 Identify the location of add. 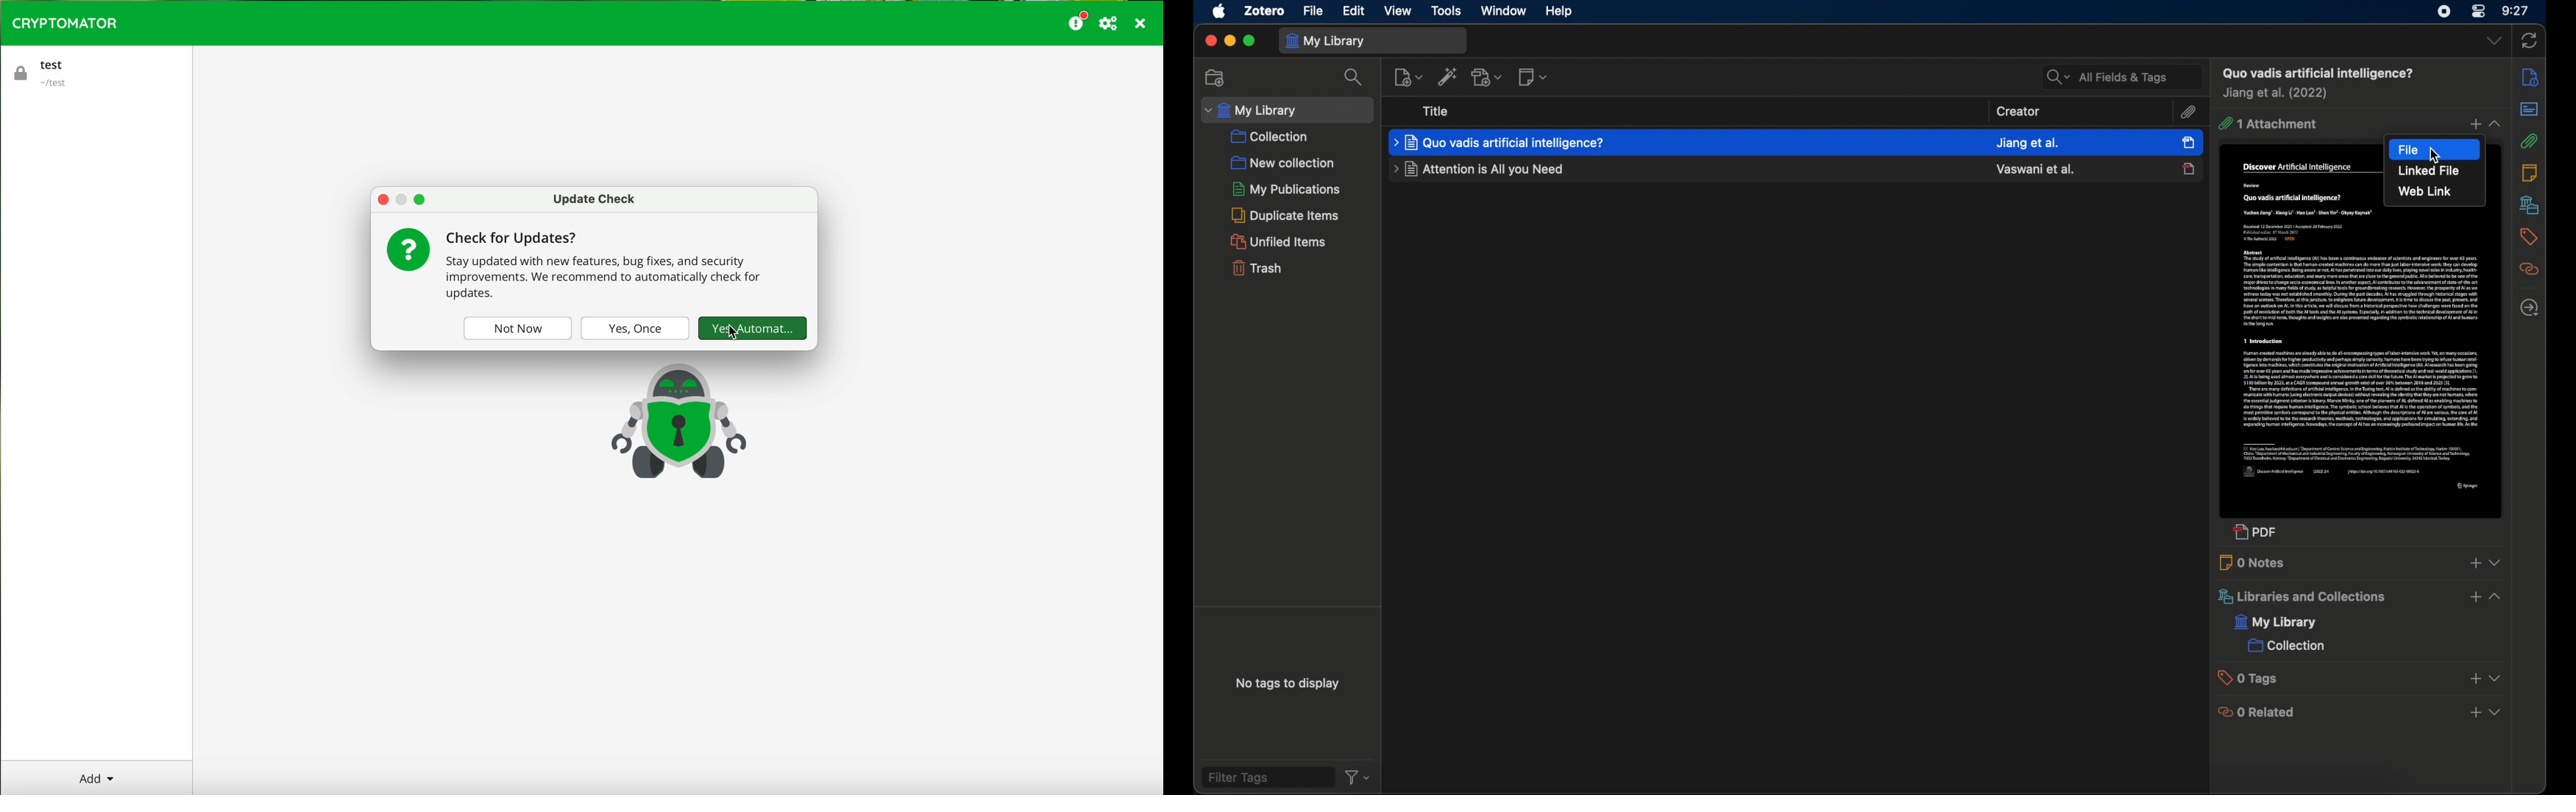
(2474, 679).